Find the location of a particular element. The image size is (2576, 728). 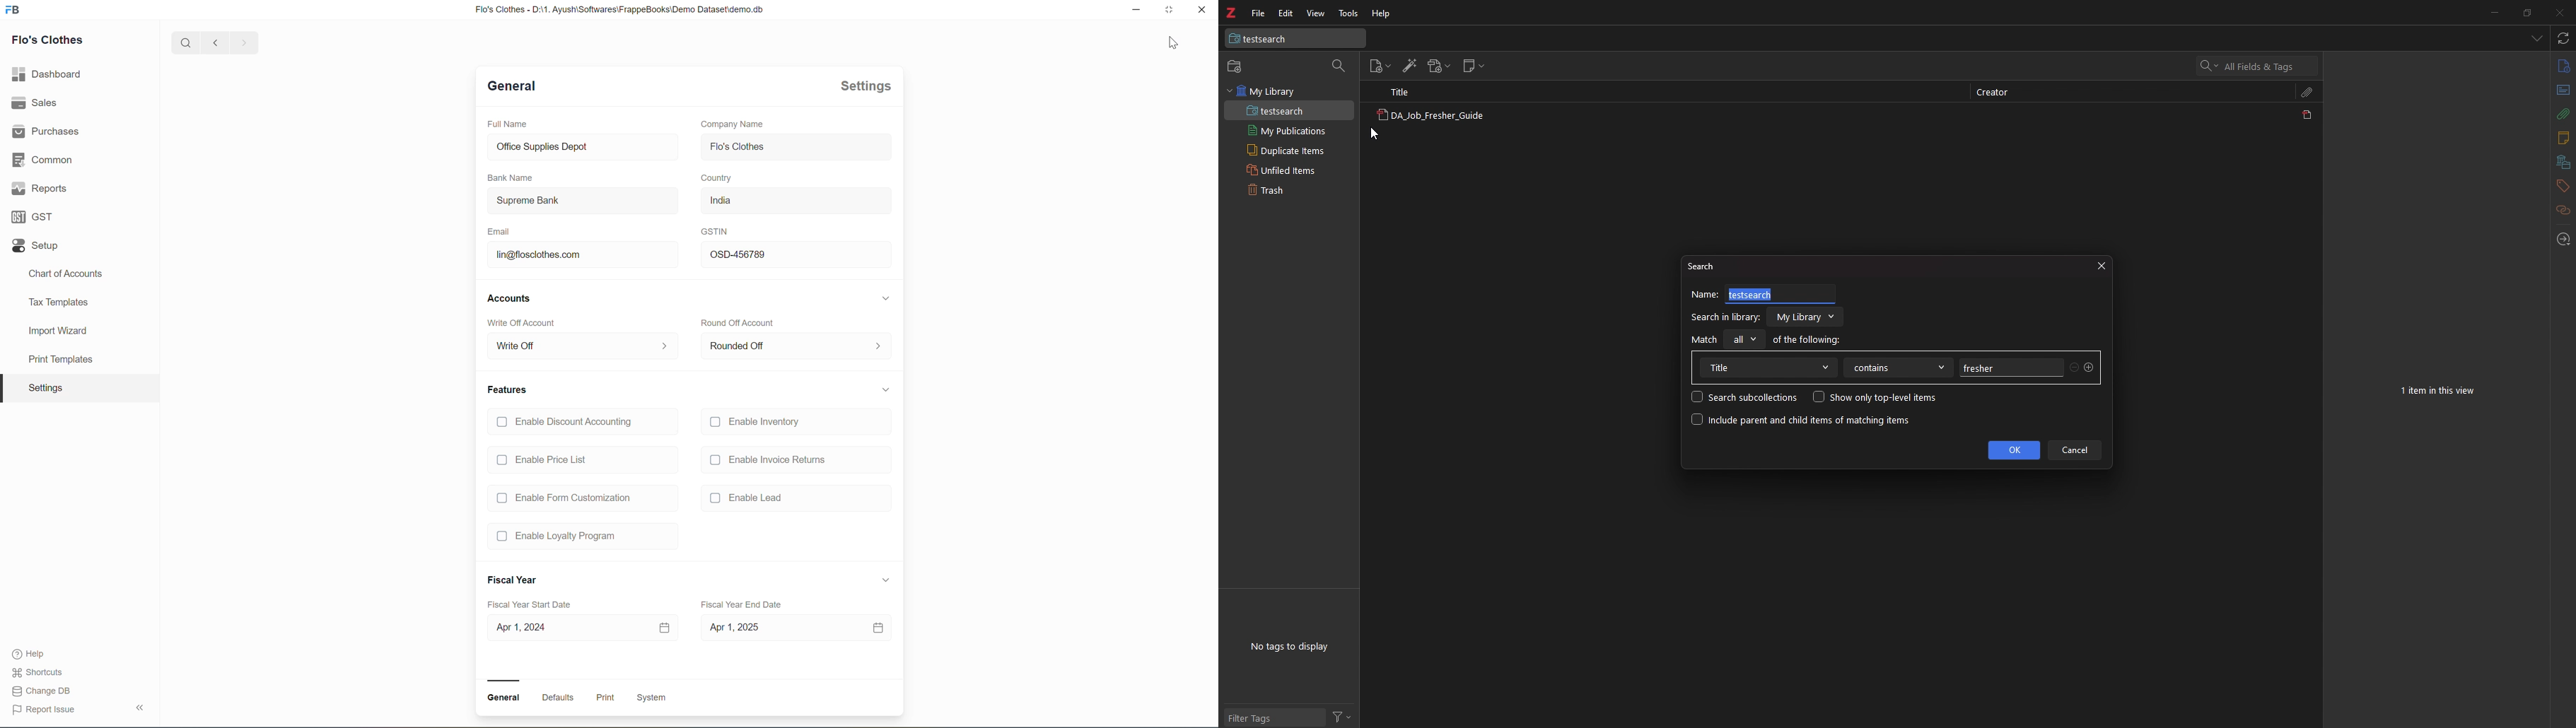

new item is located at coordinates (1381, 66).